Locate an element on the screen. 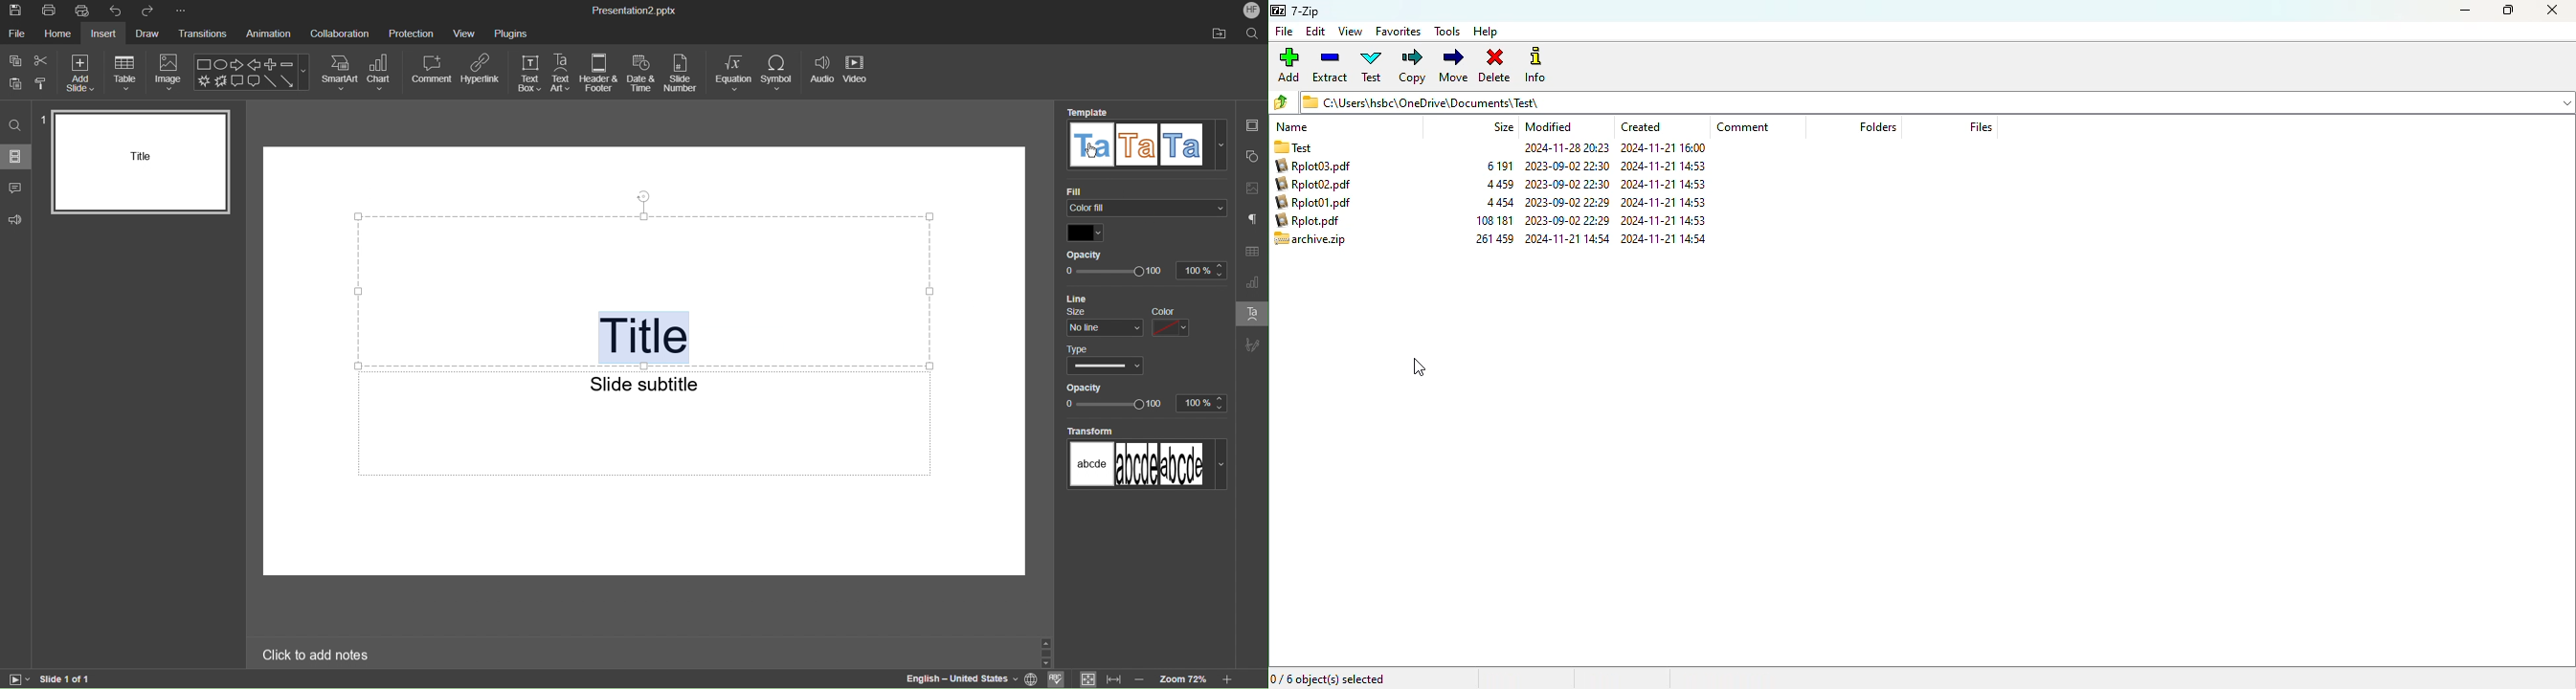 The width and height of the screenshot is (2576, 700). Type is located at coordinates (1102, 357).